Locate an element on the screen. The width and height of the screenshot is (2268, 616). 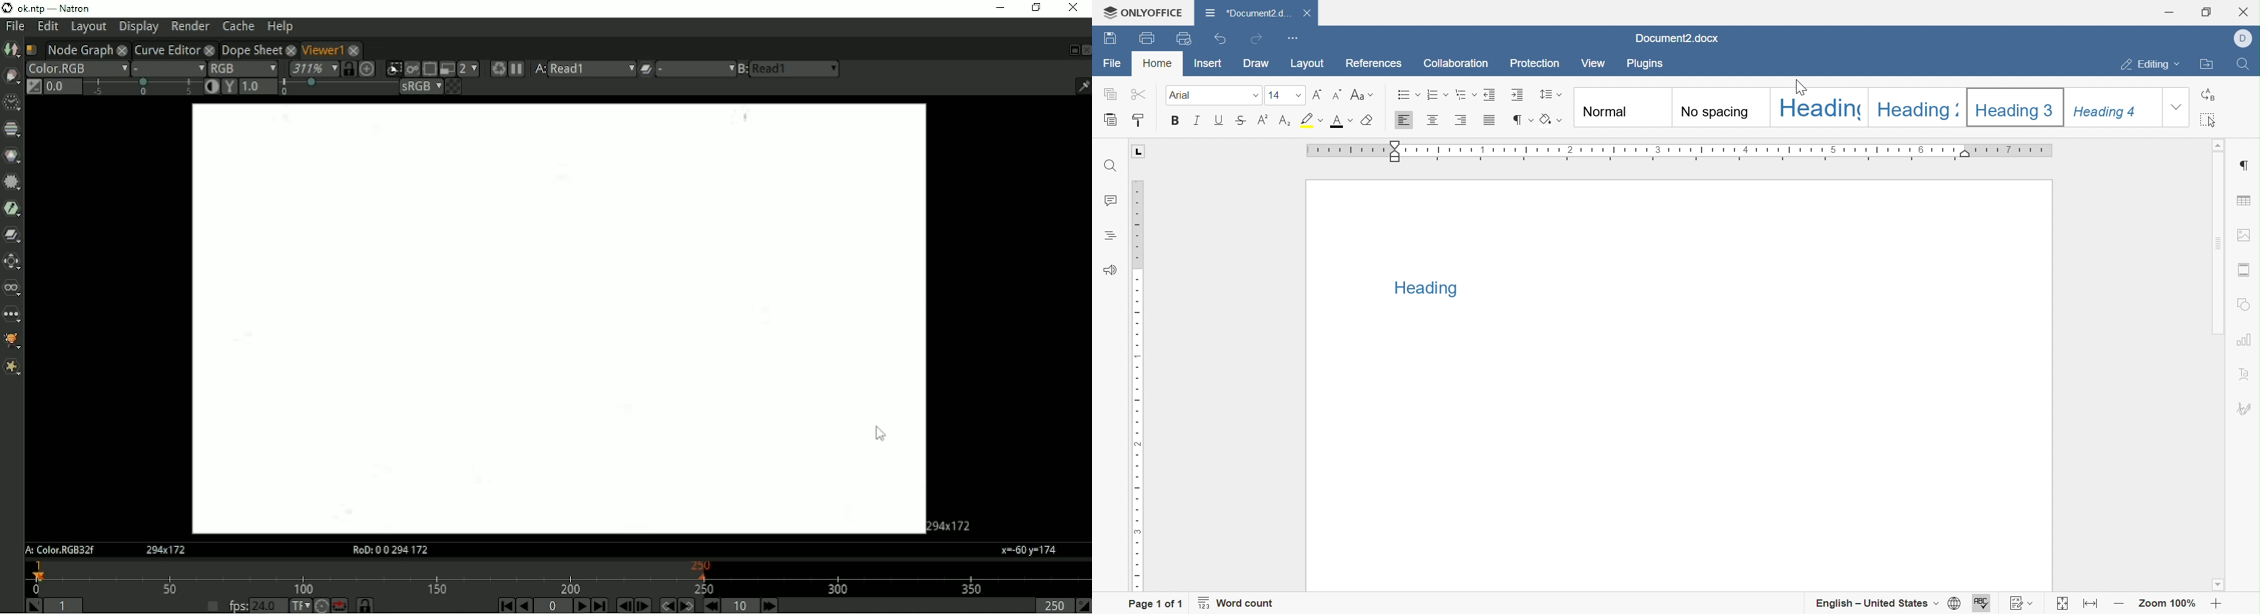
Close is located at coordinates (2246, 11).